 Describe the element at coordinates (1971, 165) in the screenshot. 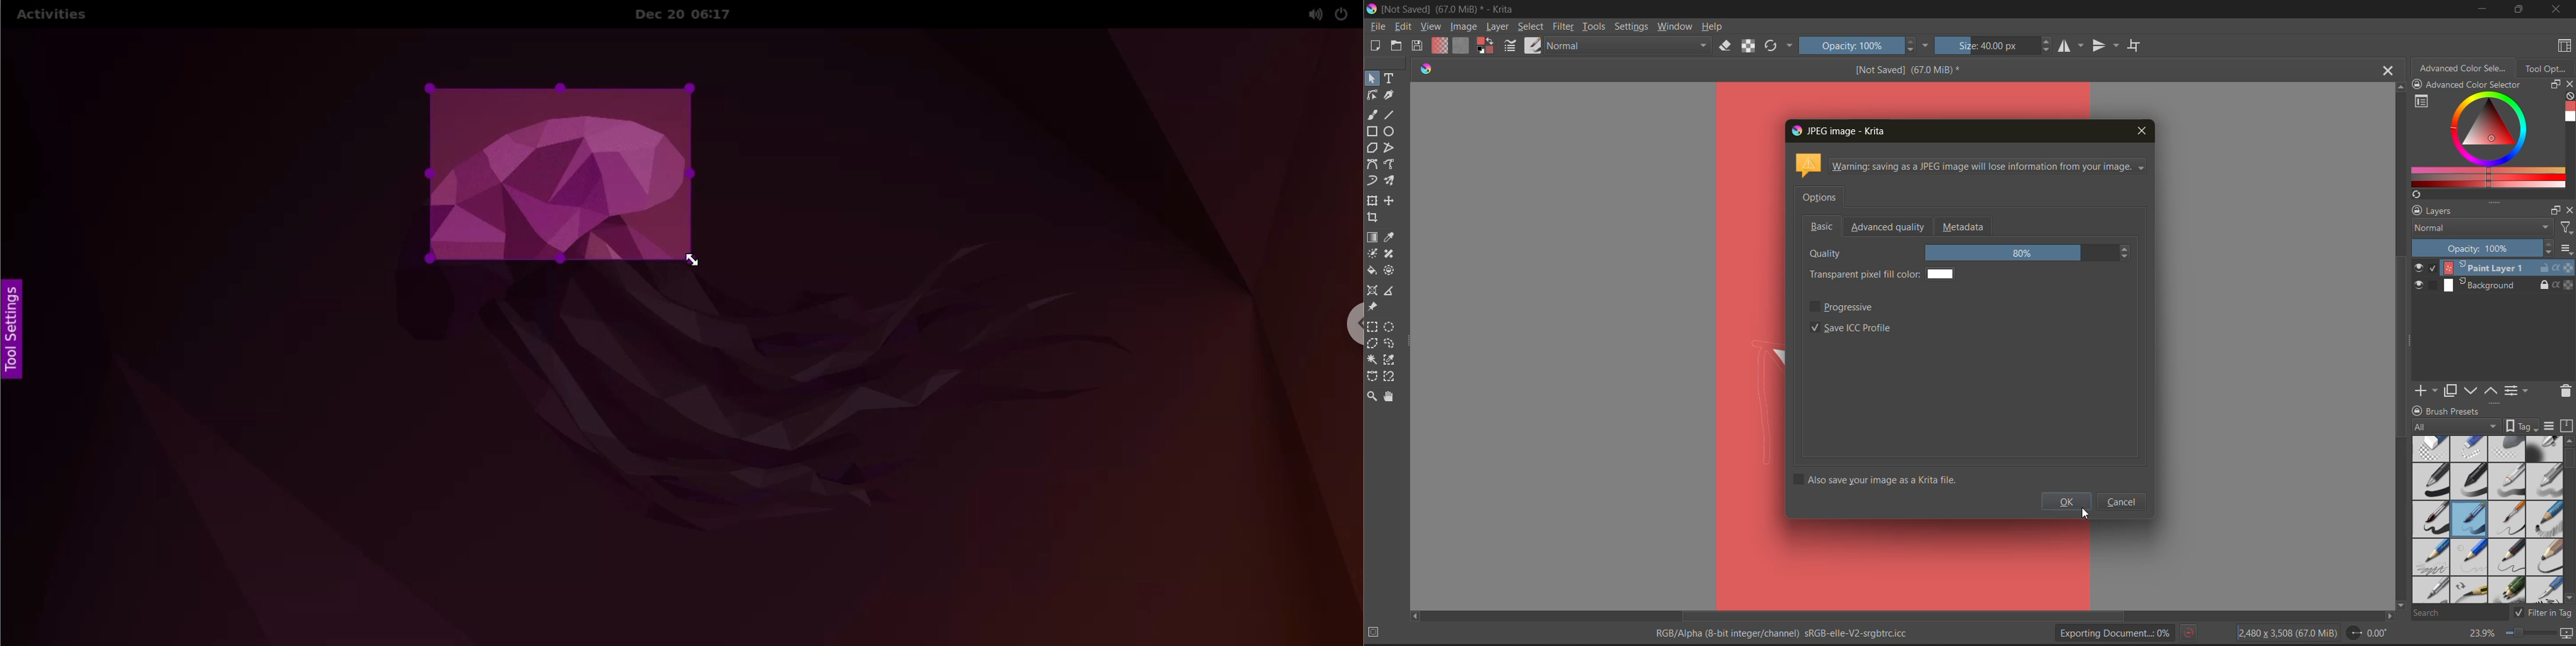

I see `metadata` at that location.